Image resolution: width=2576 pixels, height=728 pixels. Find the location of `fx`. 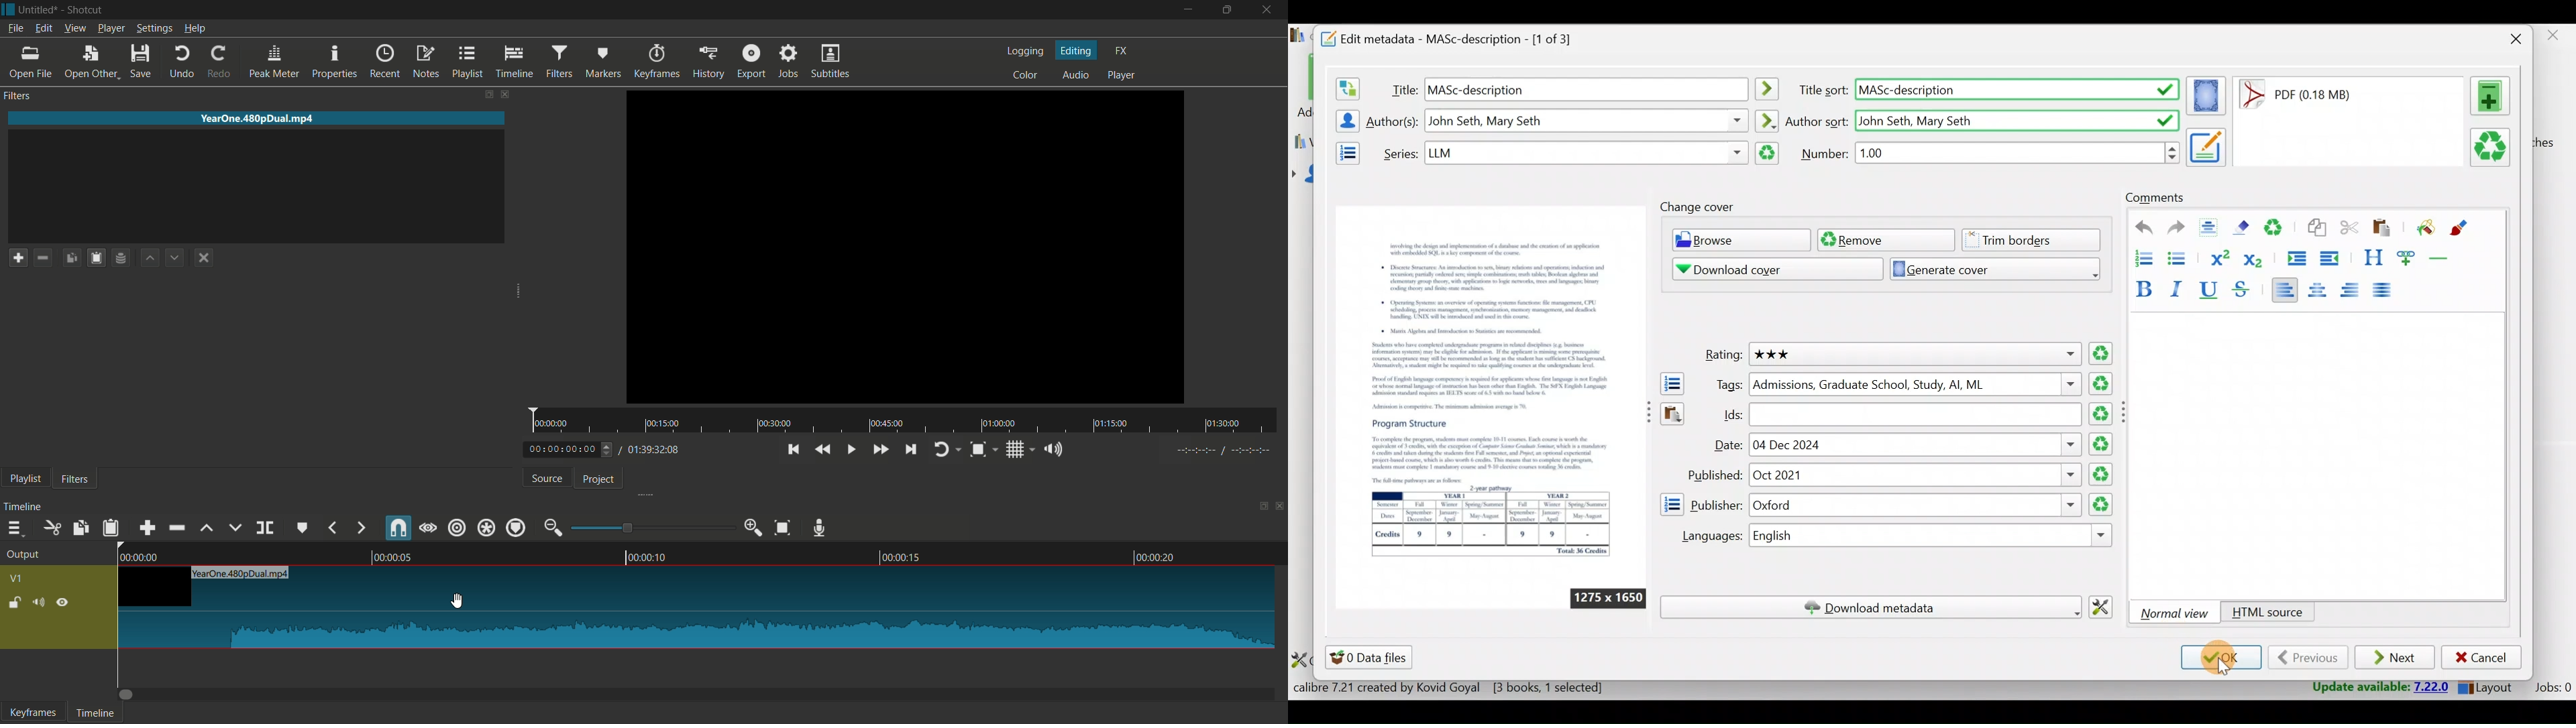

fx is located at coordinates (1120, 50).